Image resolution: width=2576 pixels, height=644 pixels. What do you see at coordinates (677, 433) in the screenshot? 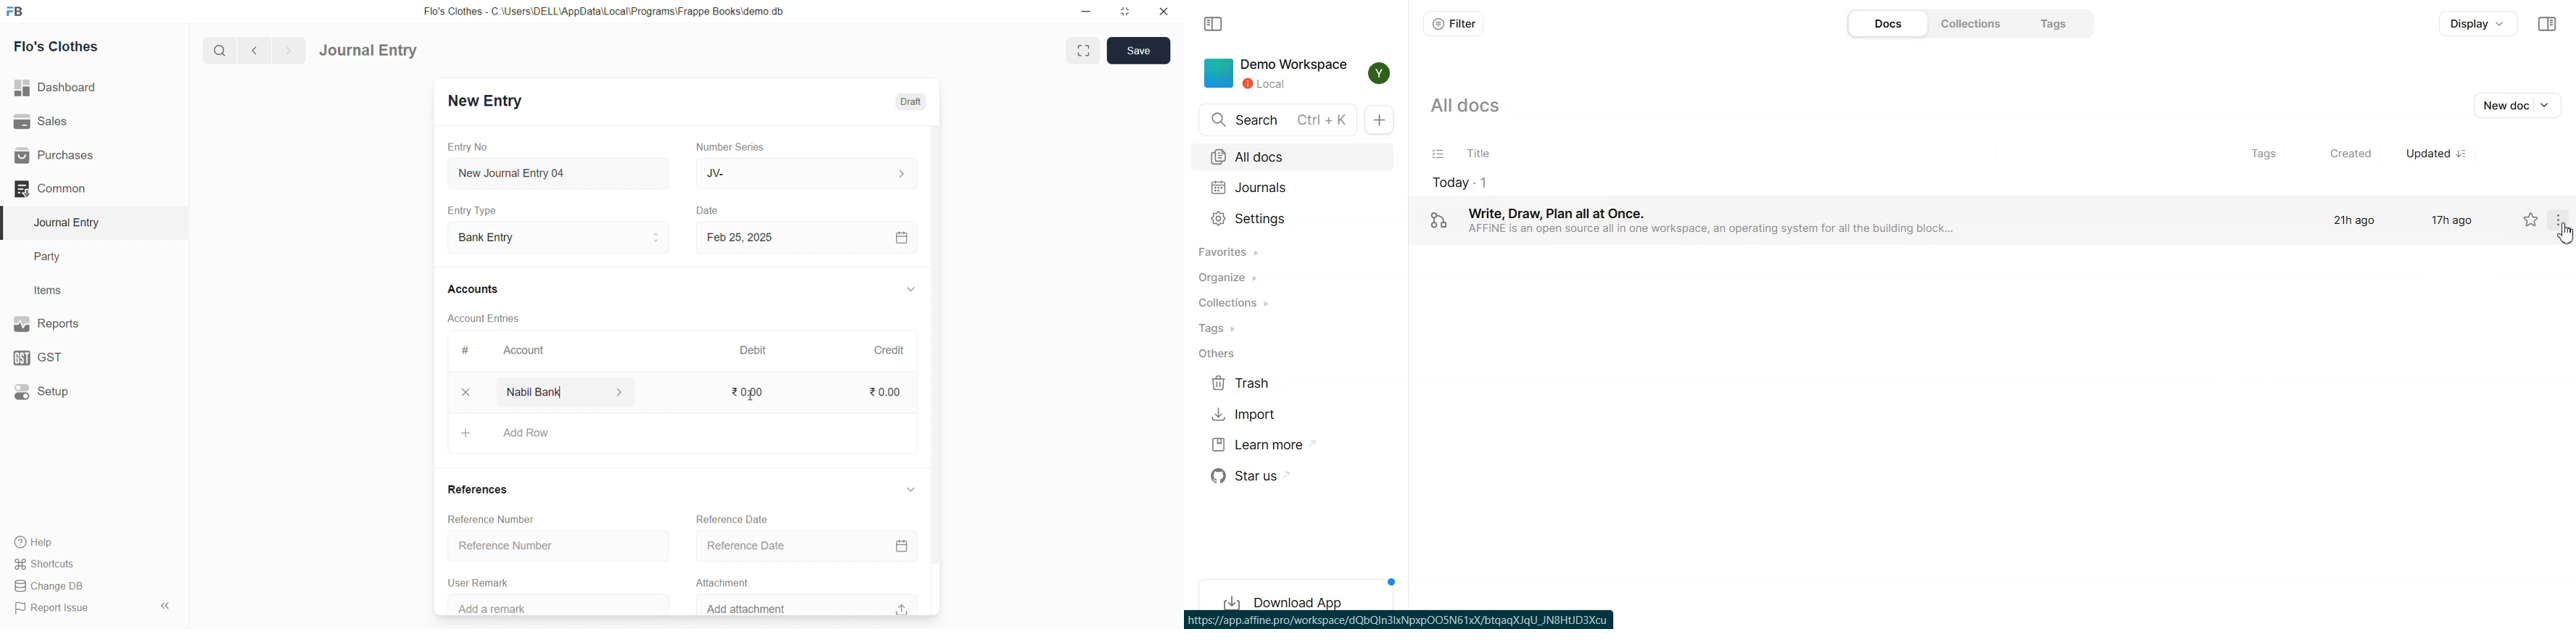
I see `Add Row ` at bounding box center [677, 433].